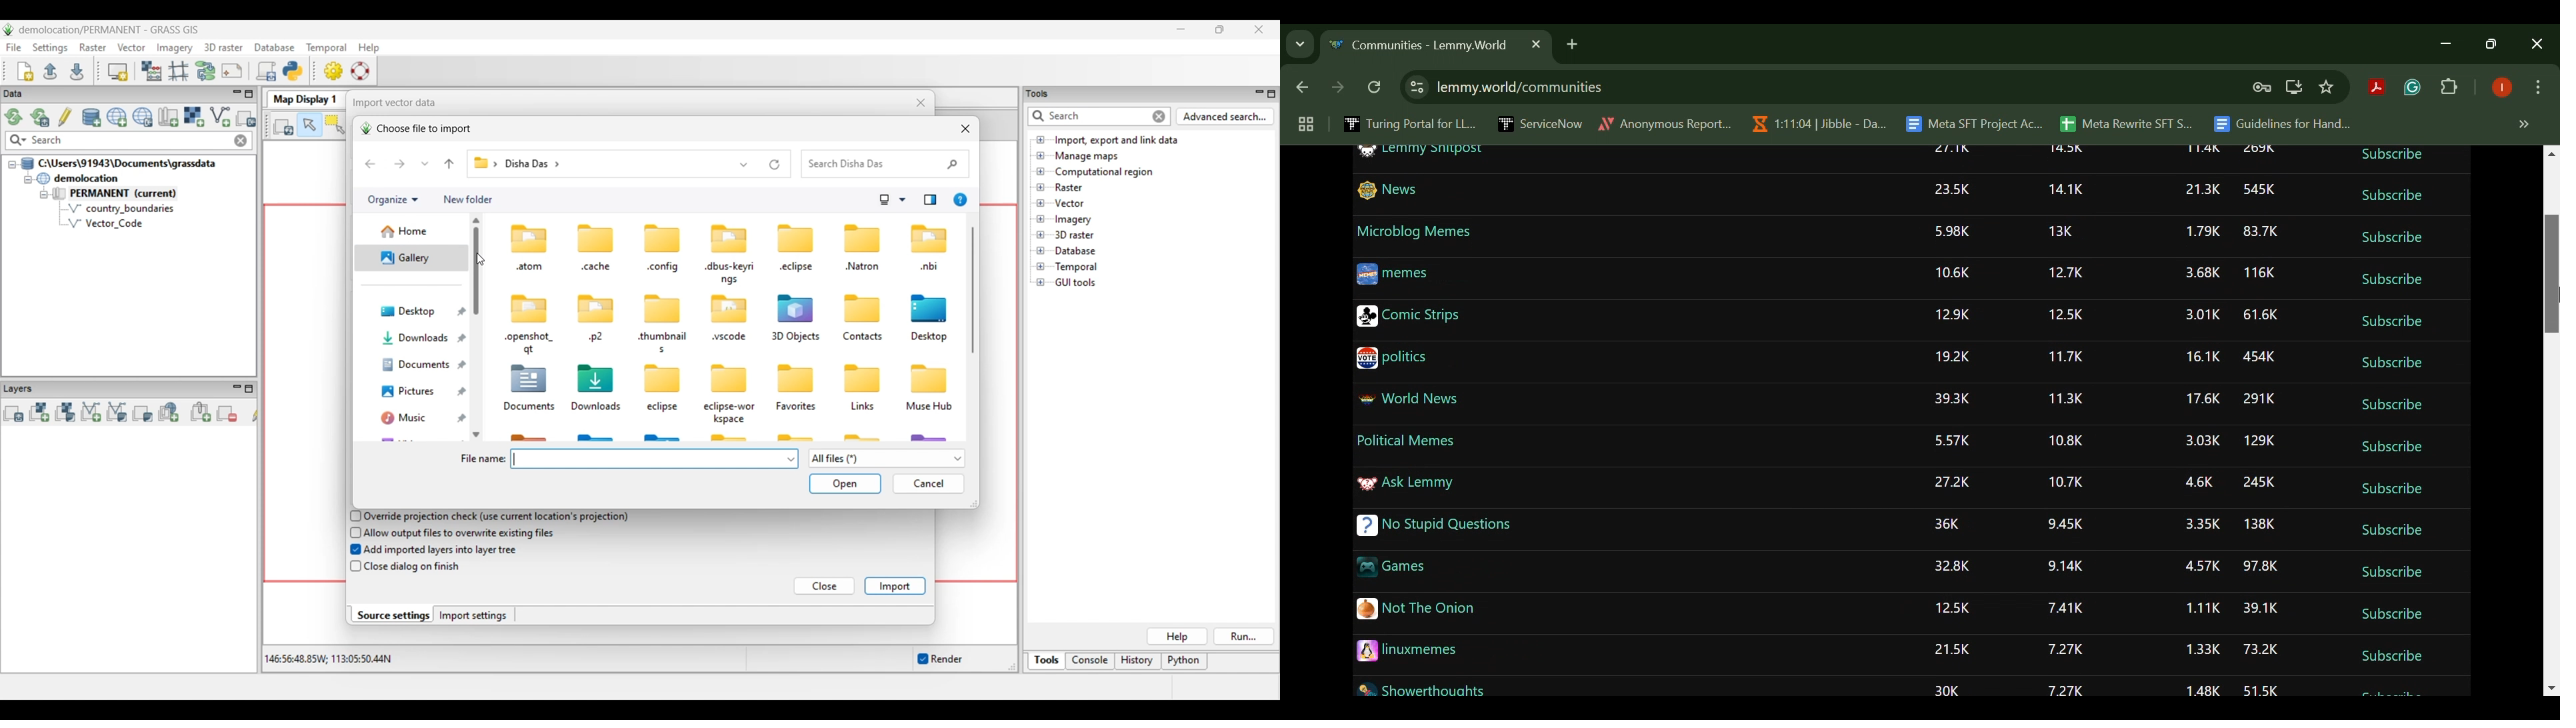  Describe the element at coordinates (2063, 607) in the screenshot. I see `7.41K` at that location.